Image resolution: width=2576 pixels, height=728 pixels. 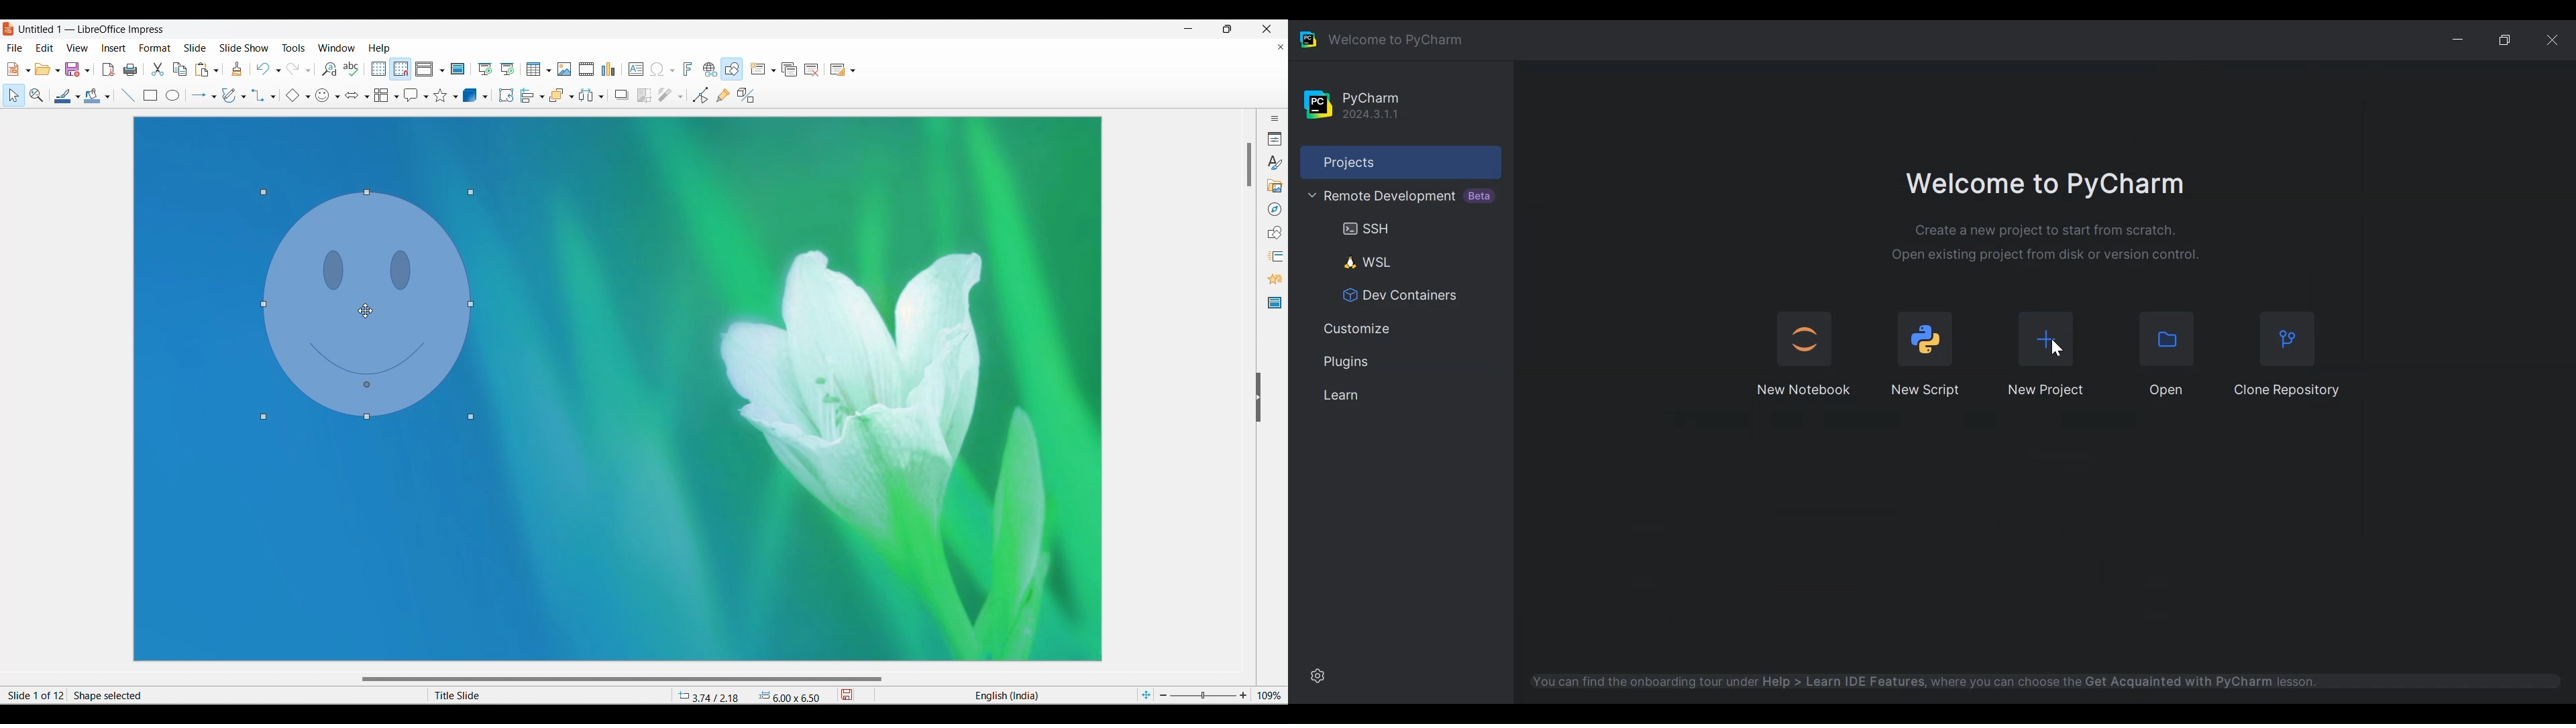 What do you see at coordinates (294, 69) in the screenshot?
I see `Redo` at bounding box center [294, 69].